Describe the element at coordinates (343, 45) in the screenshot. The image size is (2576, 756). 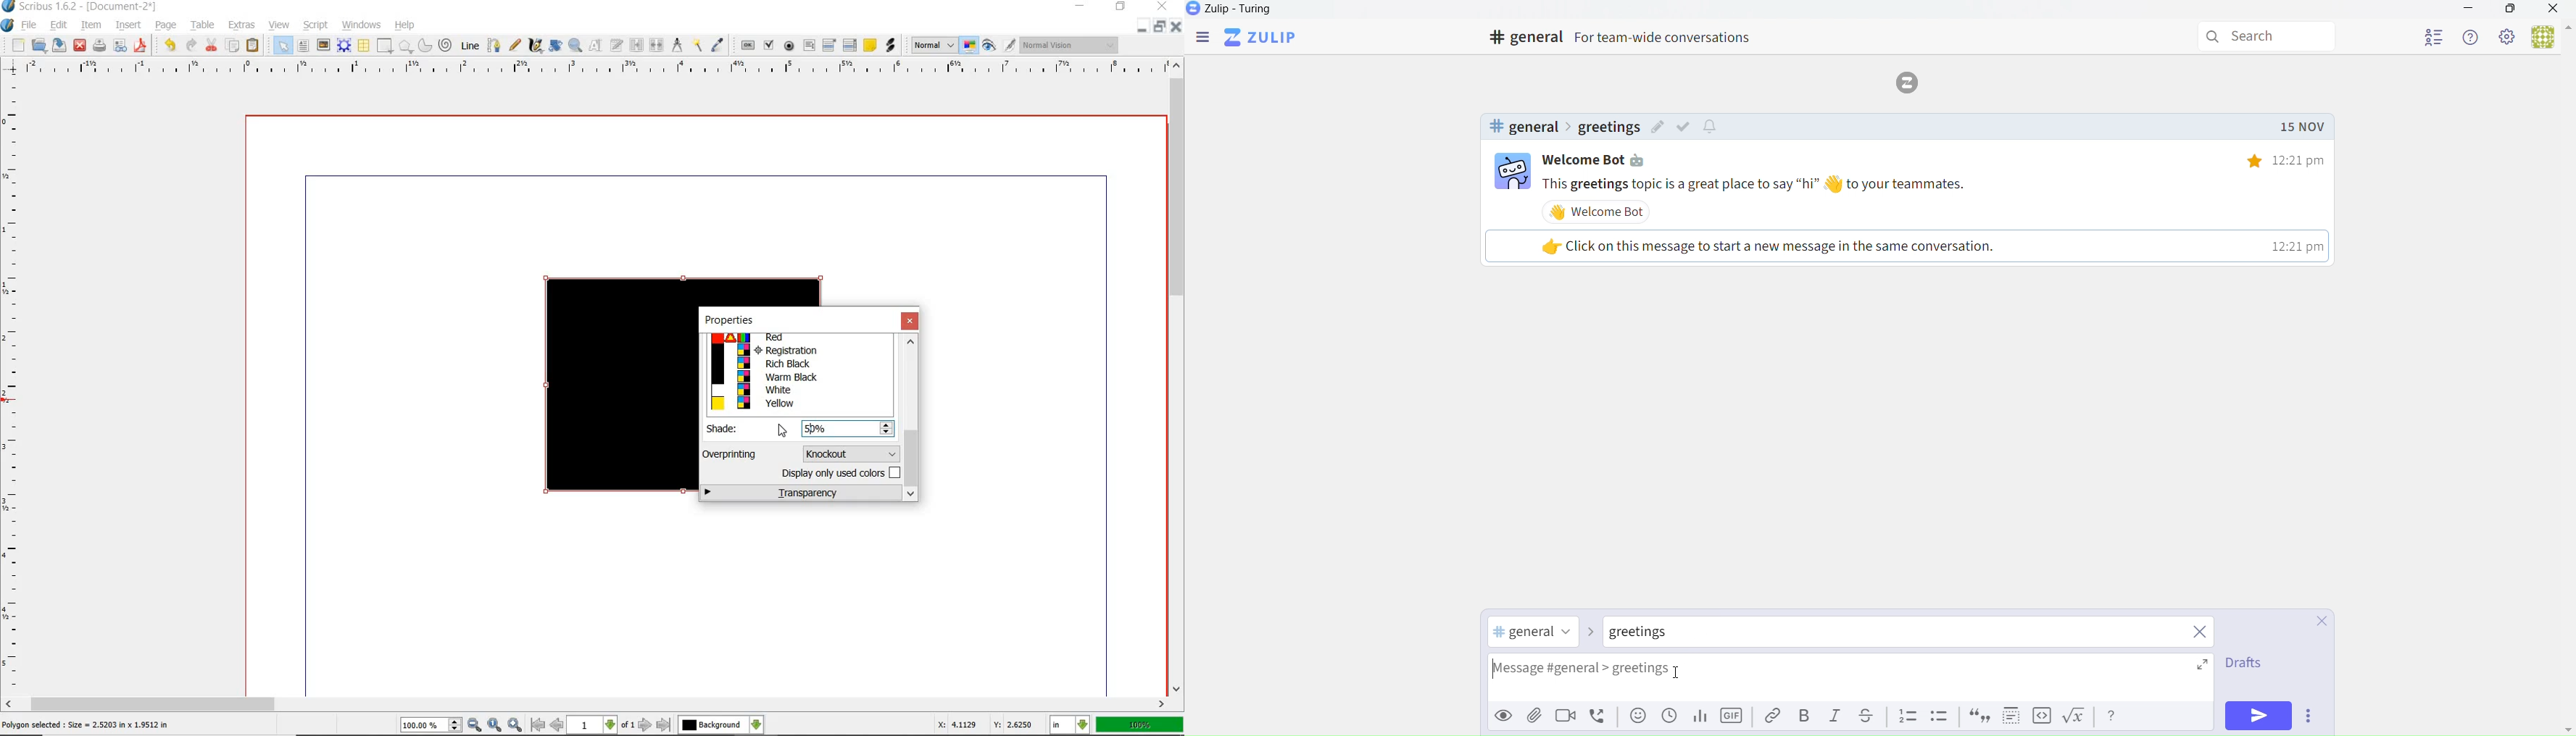
I see `render frame` at that location.